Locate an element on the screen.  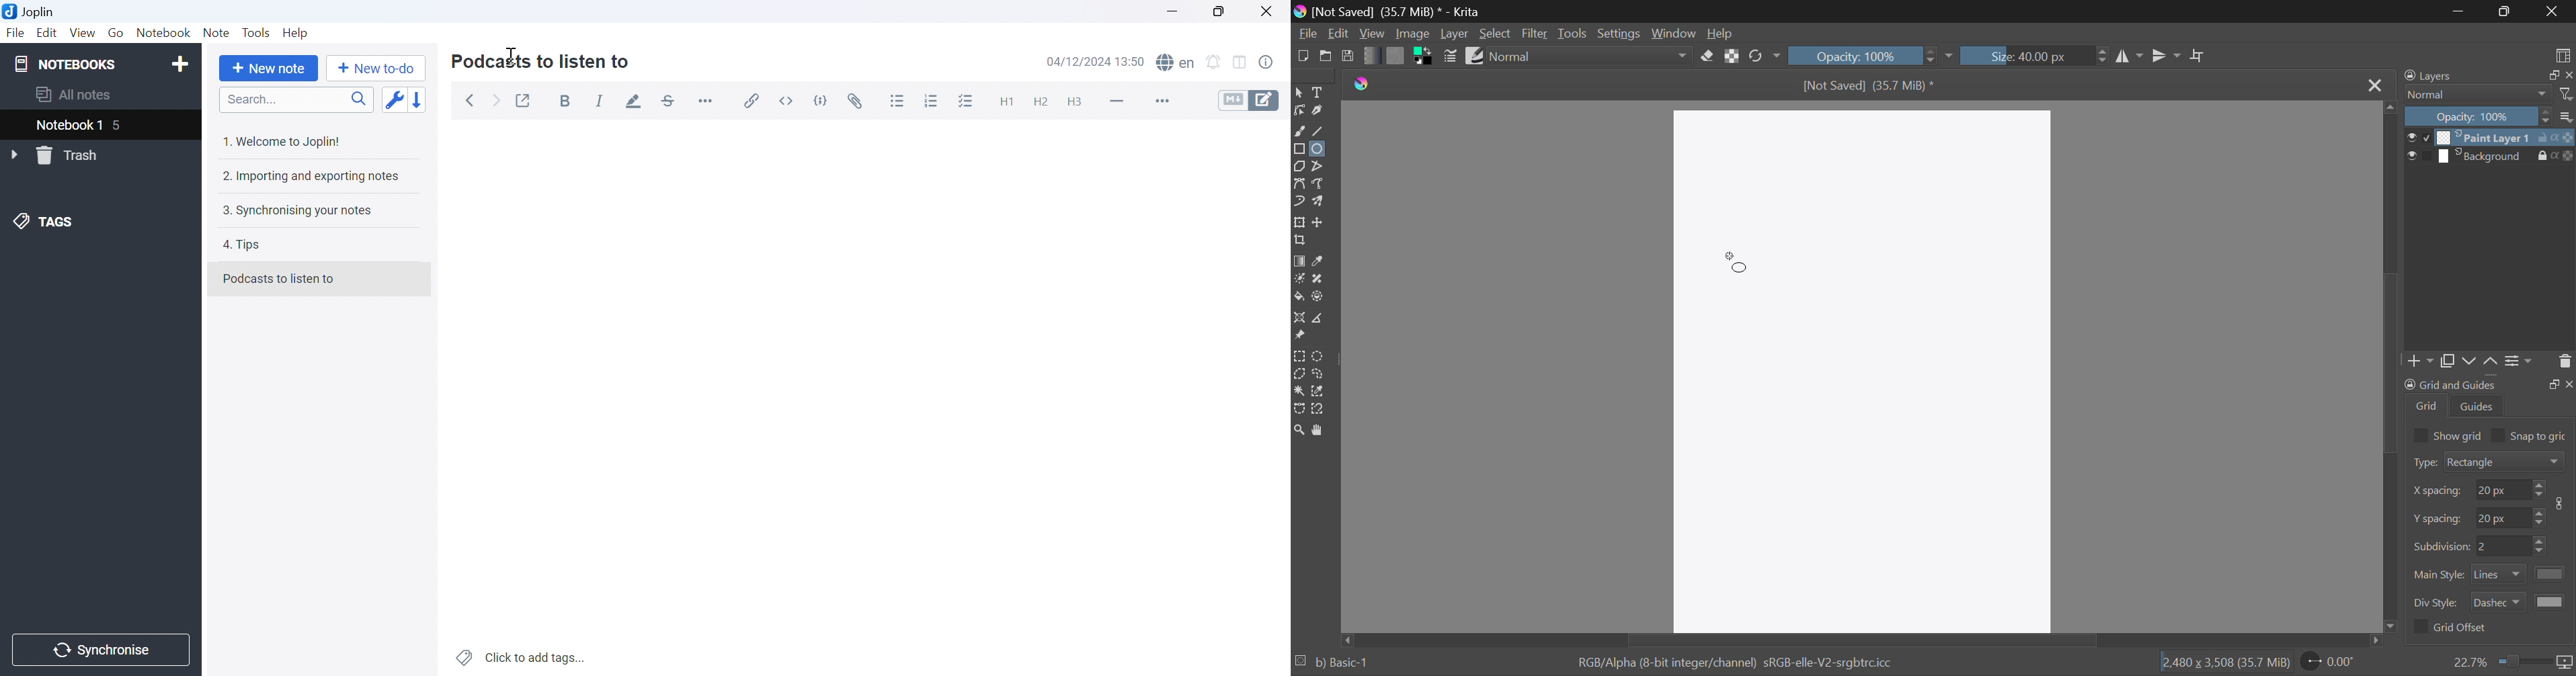
Window Title is located at coordinates (1388, 11).